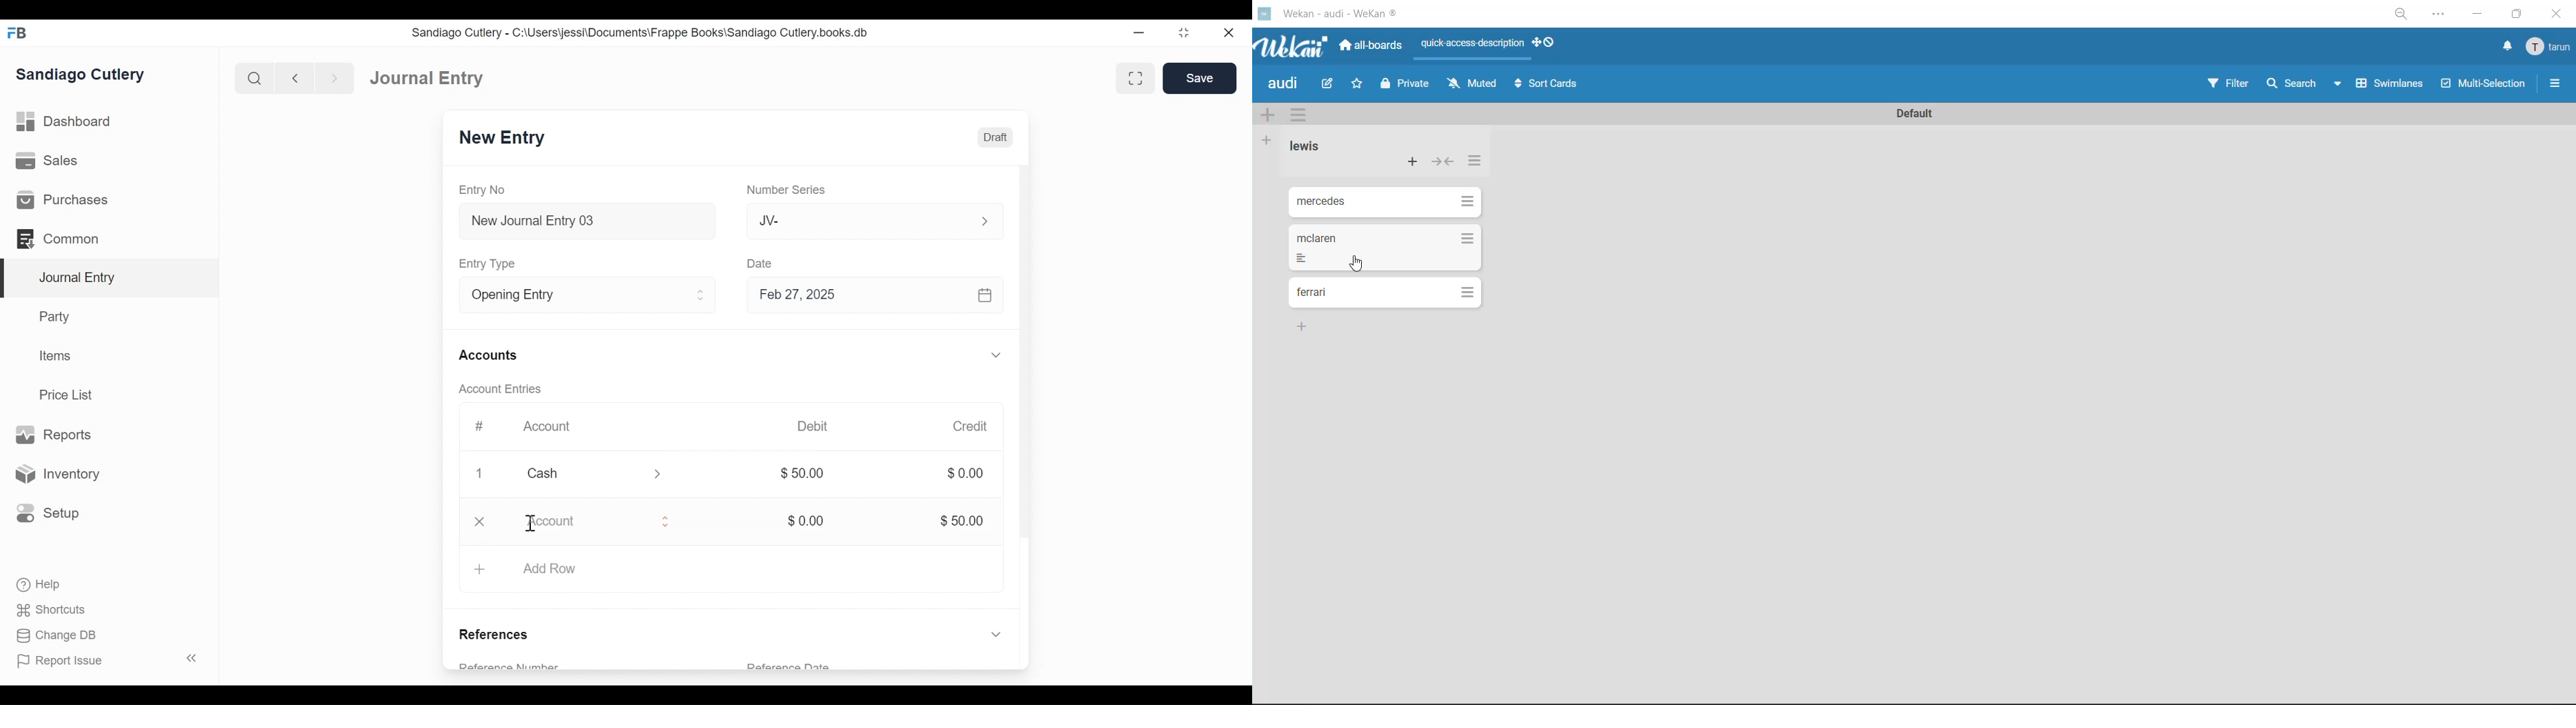 The image size is (2576, 728). What do you see at coordinates (55, 636) in the screenshot?
I see `Change DB` at bounding box center [55, 636].